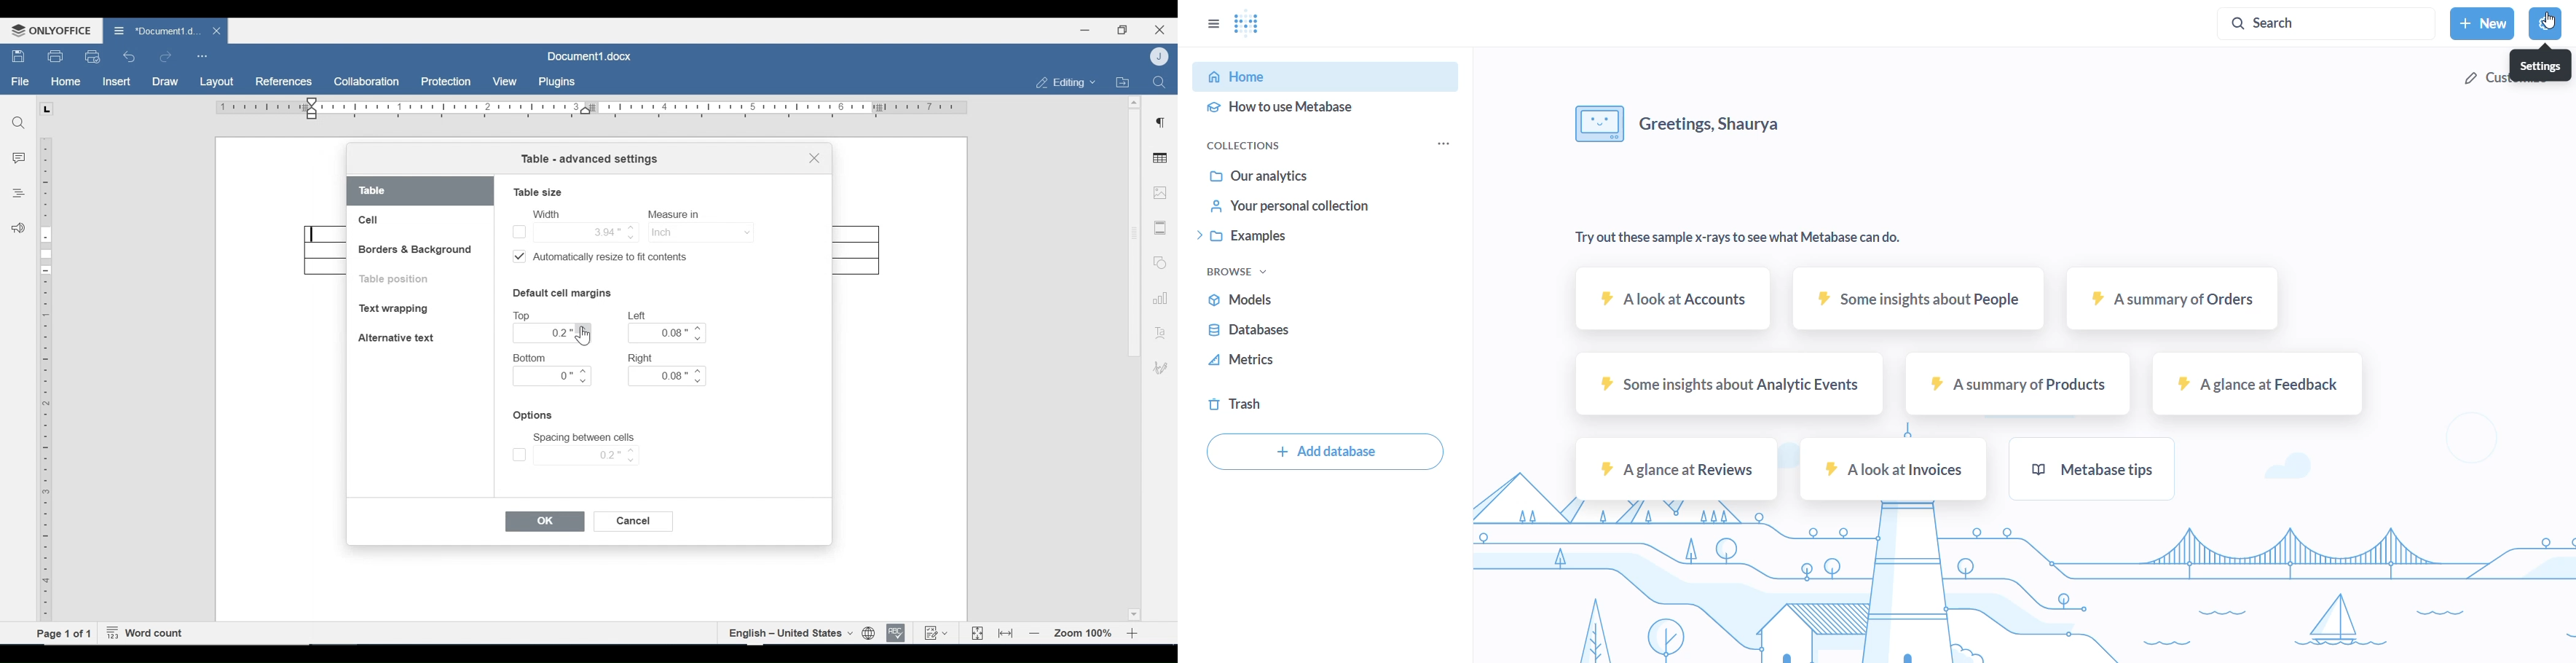 The width and height of the screenshot is (2576, 672). What do you see at coordinates (1161, 56) in the screenshot?
I see `User` at bounding box center [1161, 56].